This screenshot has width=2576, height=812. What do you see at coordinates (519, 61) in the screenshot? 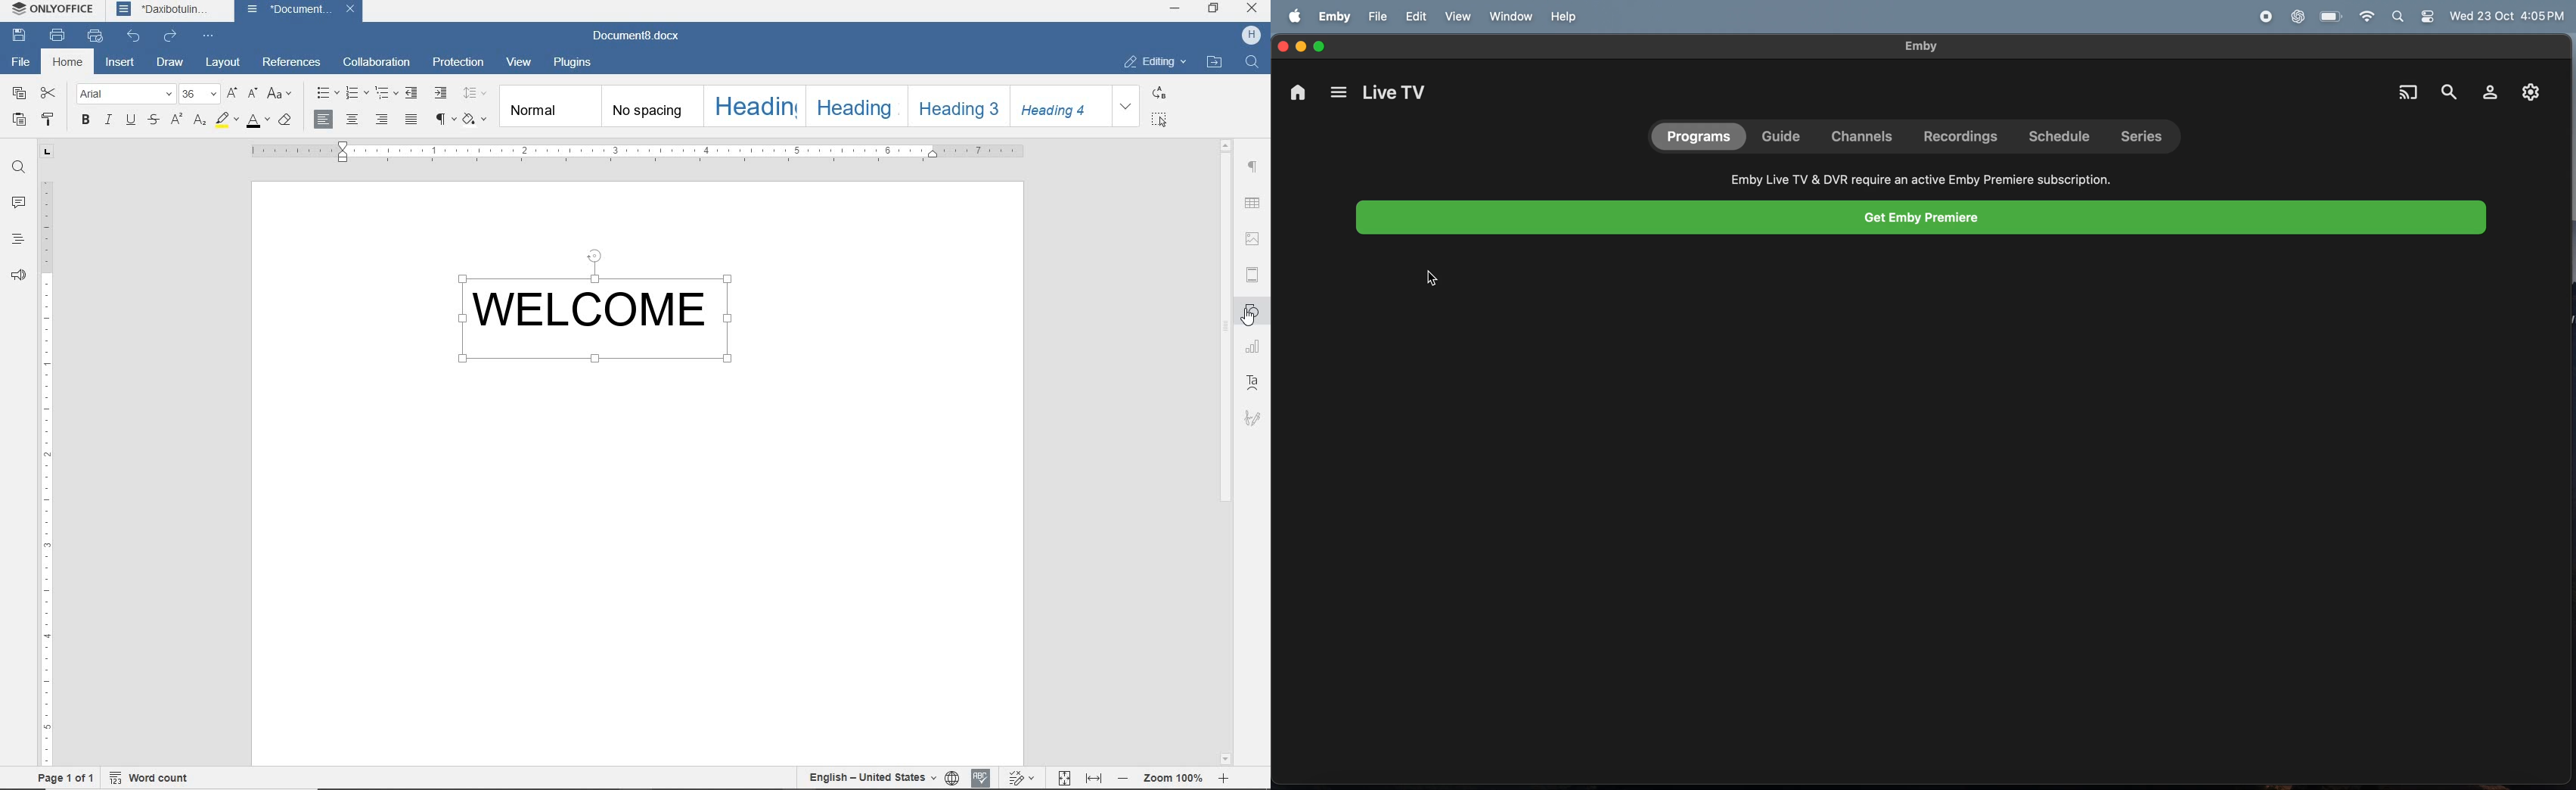
I see `VIEW` at bounding box center [519, 61].